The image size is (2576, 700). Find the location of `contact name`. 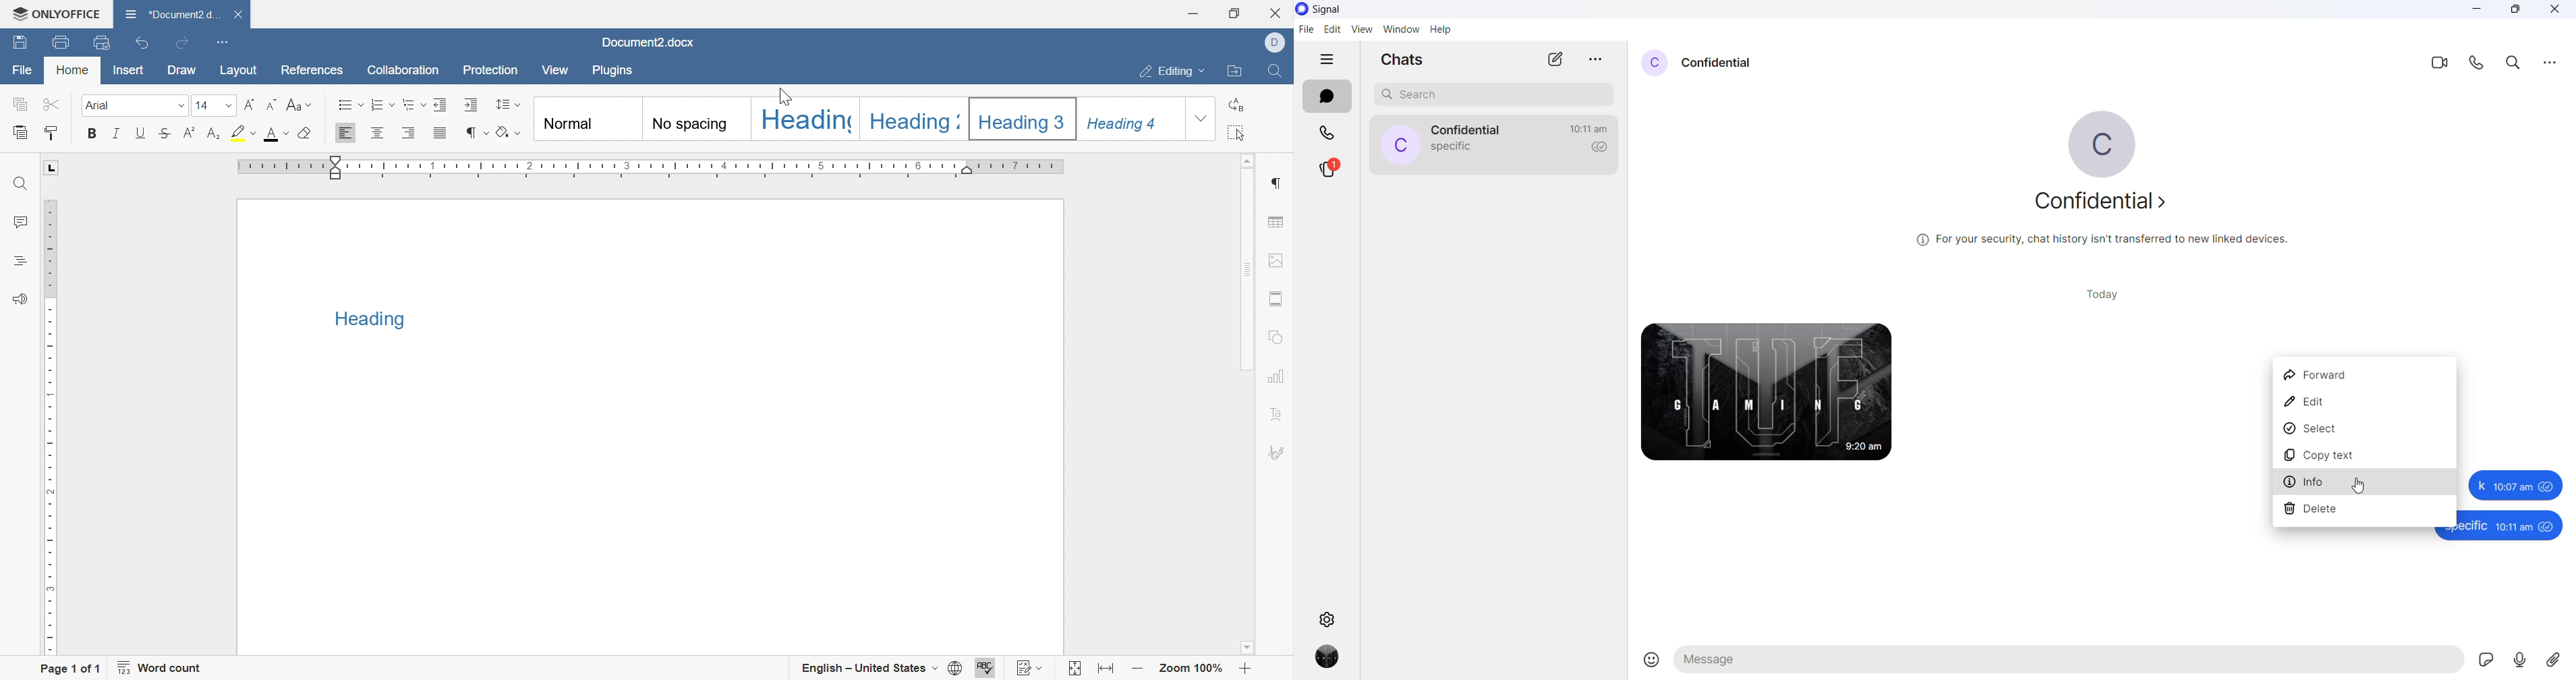

contact name is located at coordinates (1467, 131).